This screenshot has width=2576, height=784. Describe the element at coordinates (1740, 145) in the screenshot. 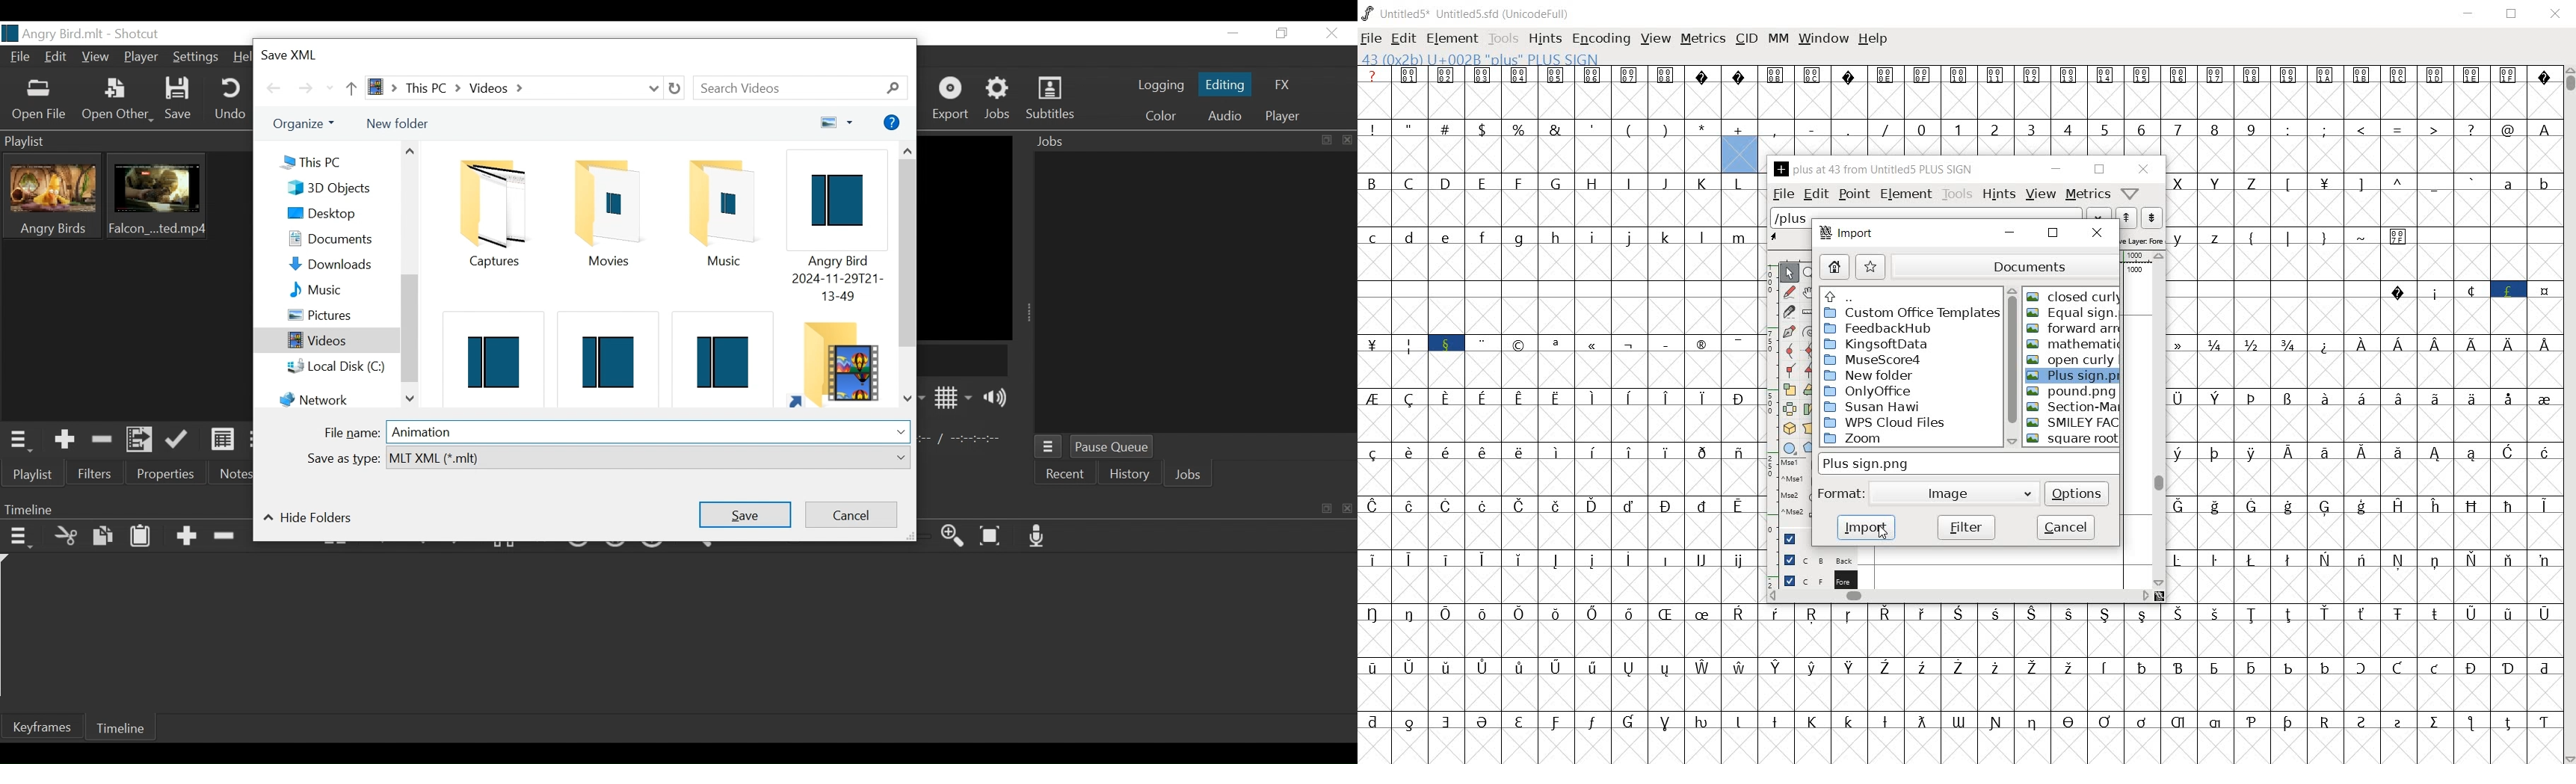

I see `addition` at that location.